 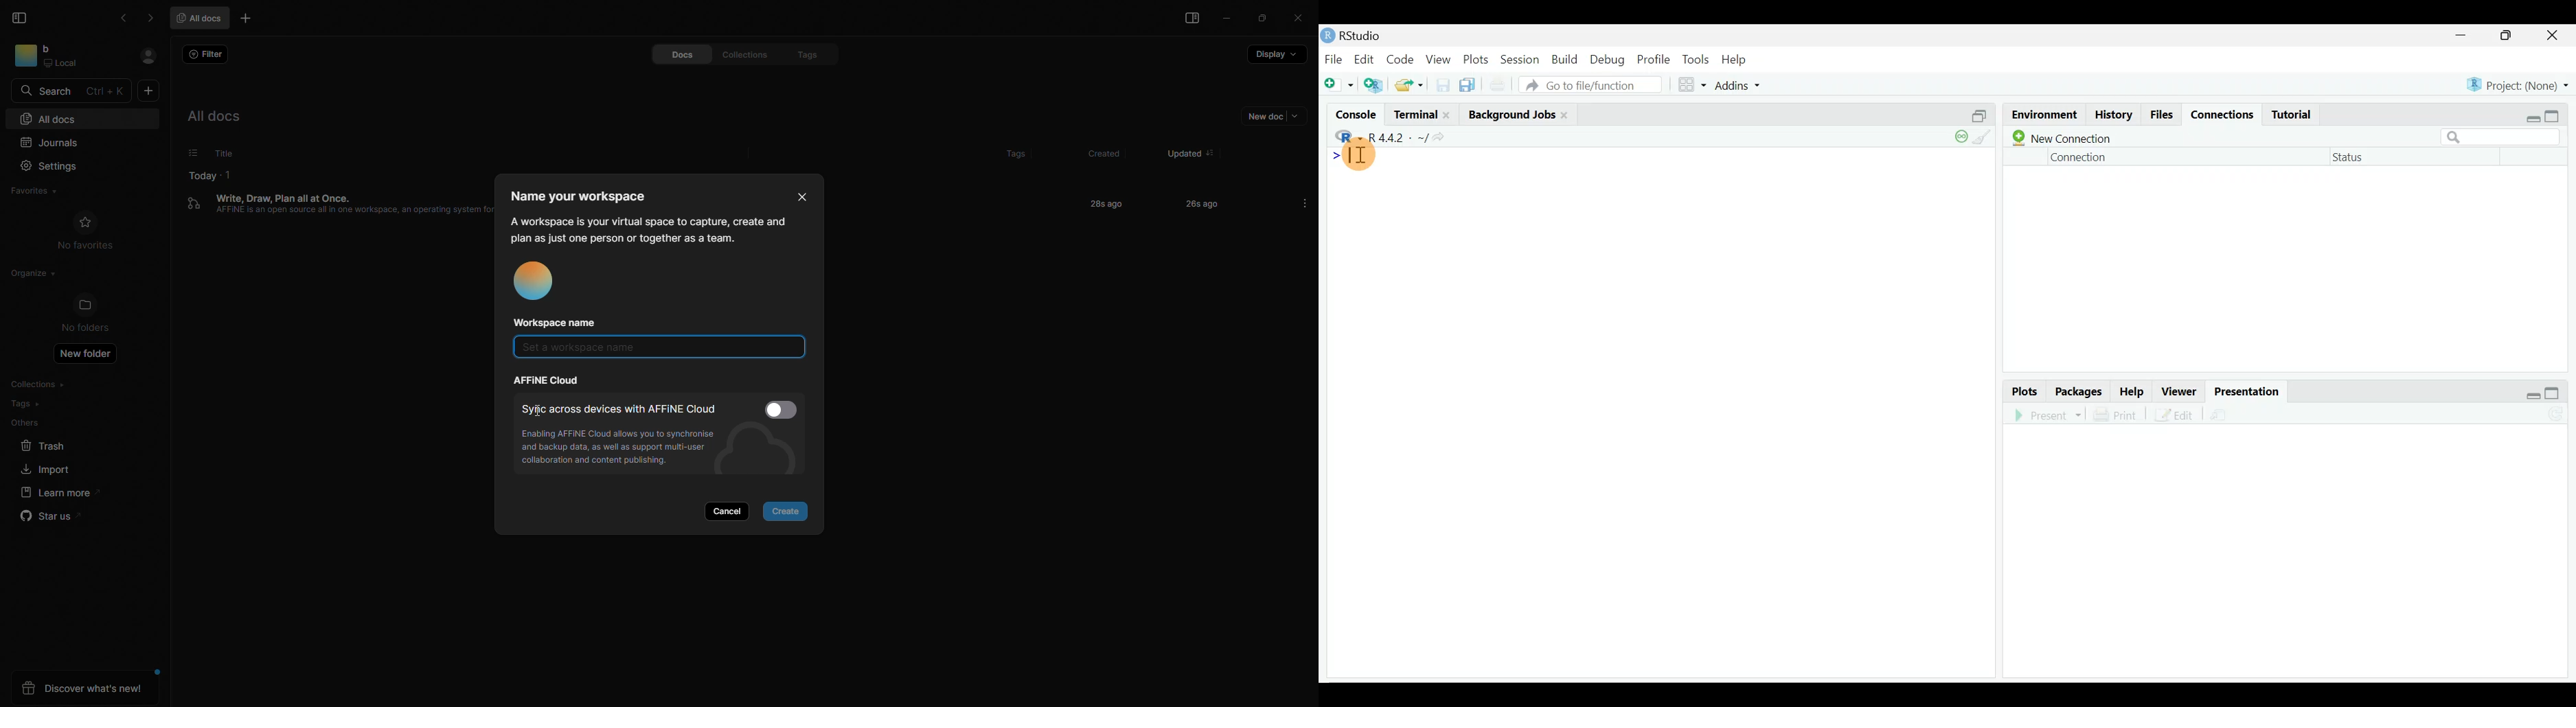 I want to click on Text cursor, so click(x=1366, y=157).